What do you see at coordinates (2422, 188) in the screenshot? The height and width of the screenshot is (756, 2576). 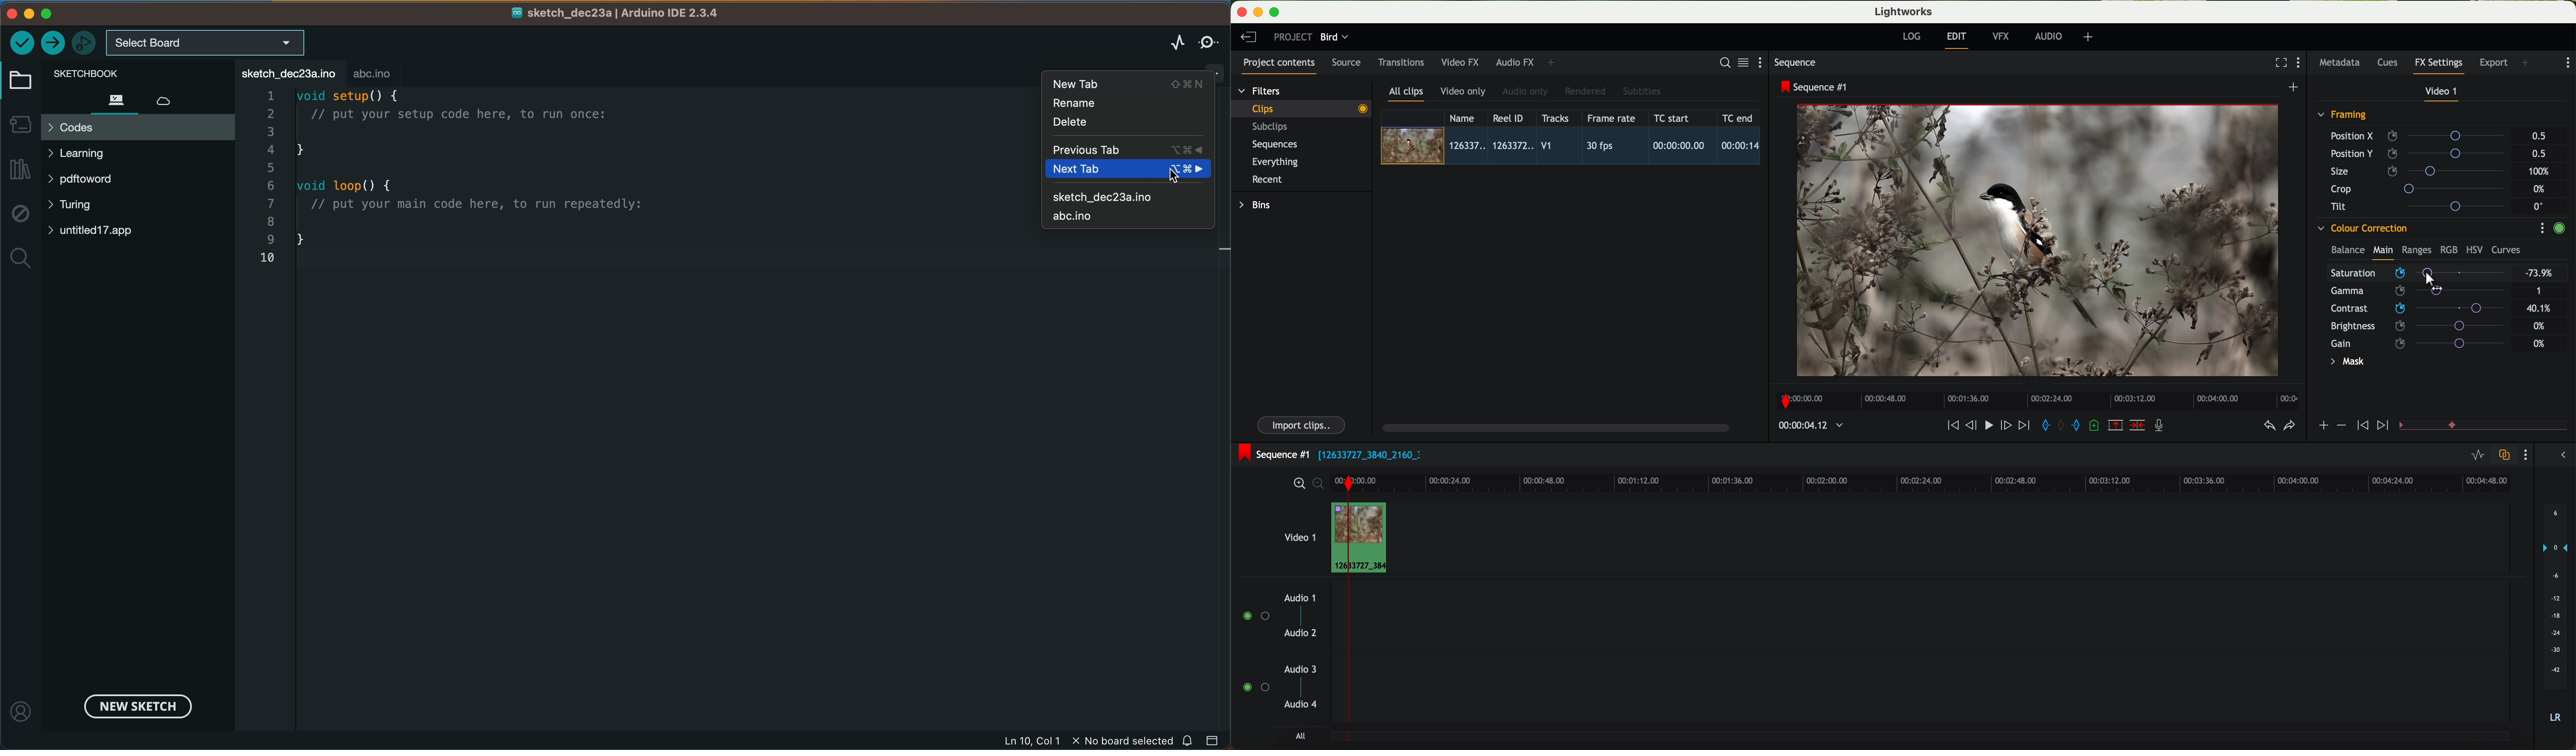 I see `crop` at bounding box center [2422, 188].